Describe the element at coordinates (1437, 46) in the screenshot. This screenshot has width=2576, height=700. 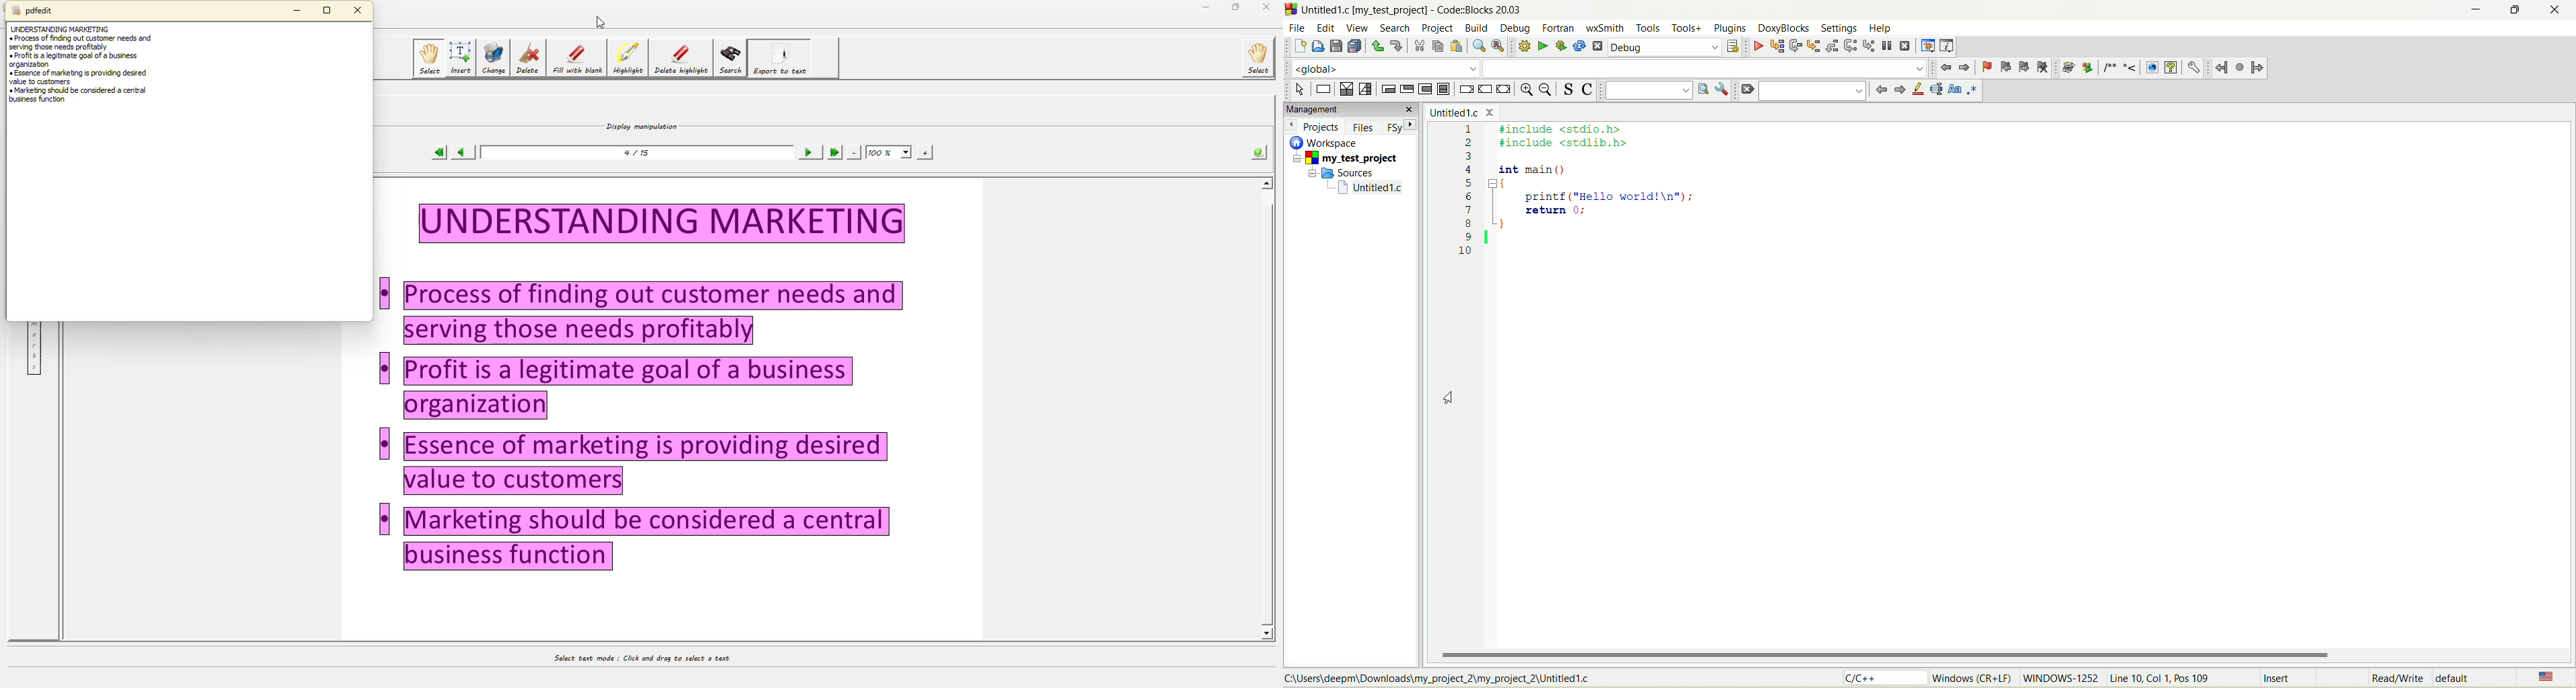
I see `copy` at that location.